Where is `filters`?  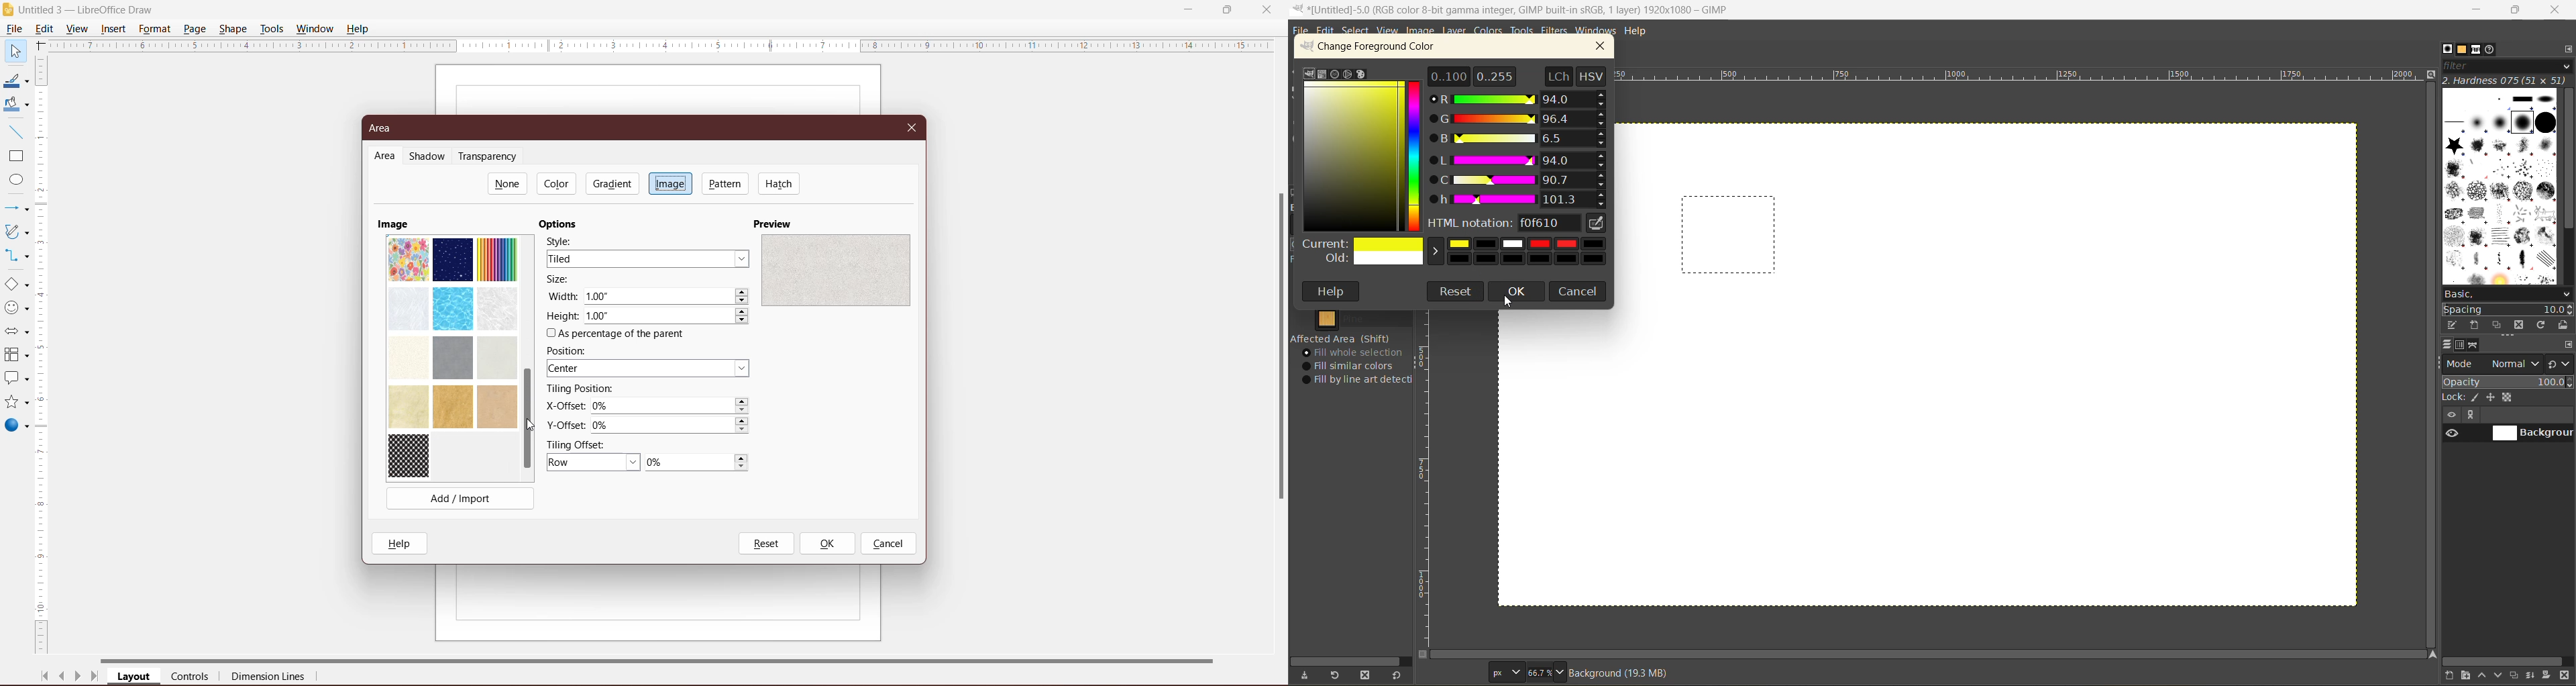 filters is located at coordinates (1555, 31).